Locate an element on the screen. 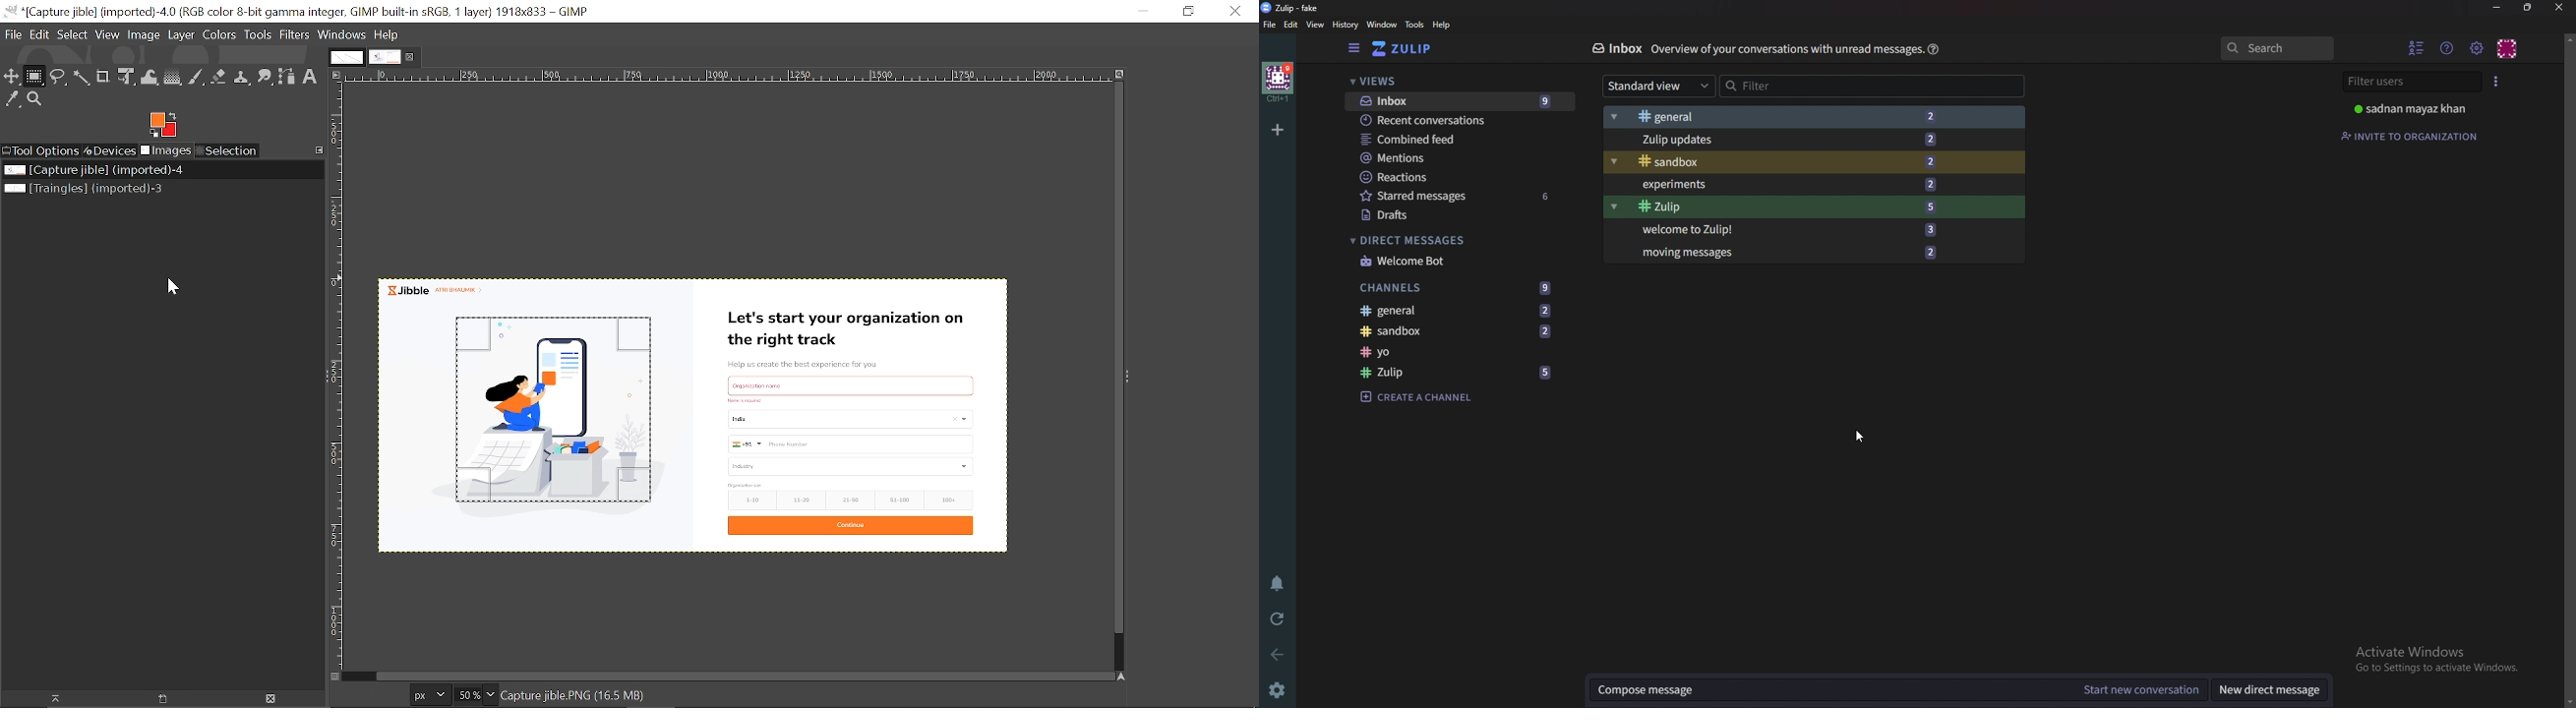 The image size is (2576, 728). Go to home view is located at coordinates (1406, 50).